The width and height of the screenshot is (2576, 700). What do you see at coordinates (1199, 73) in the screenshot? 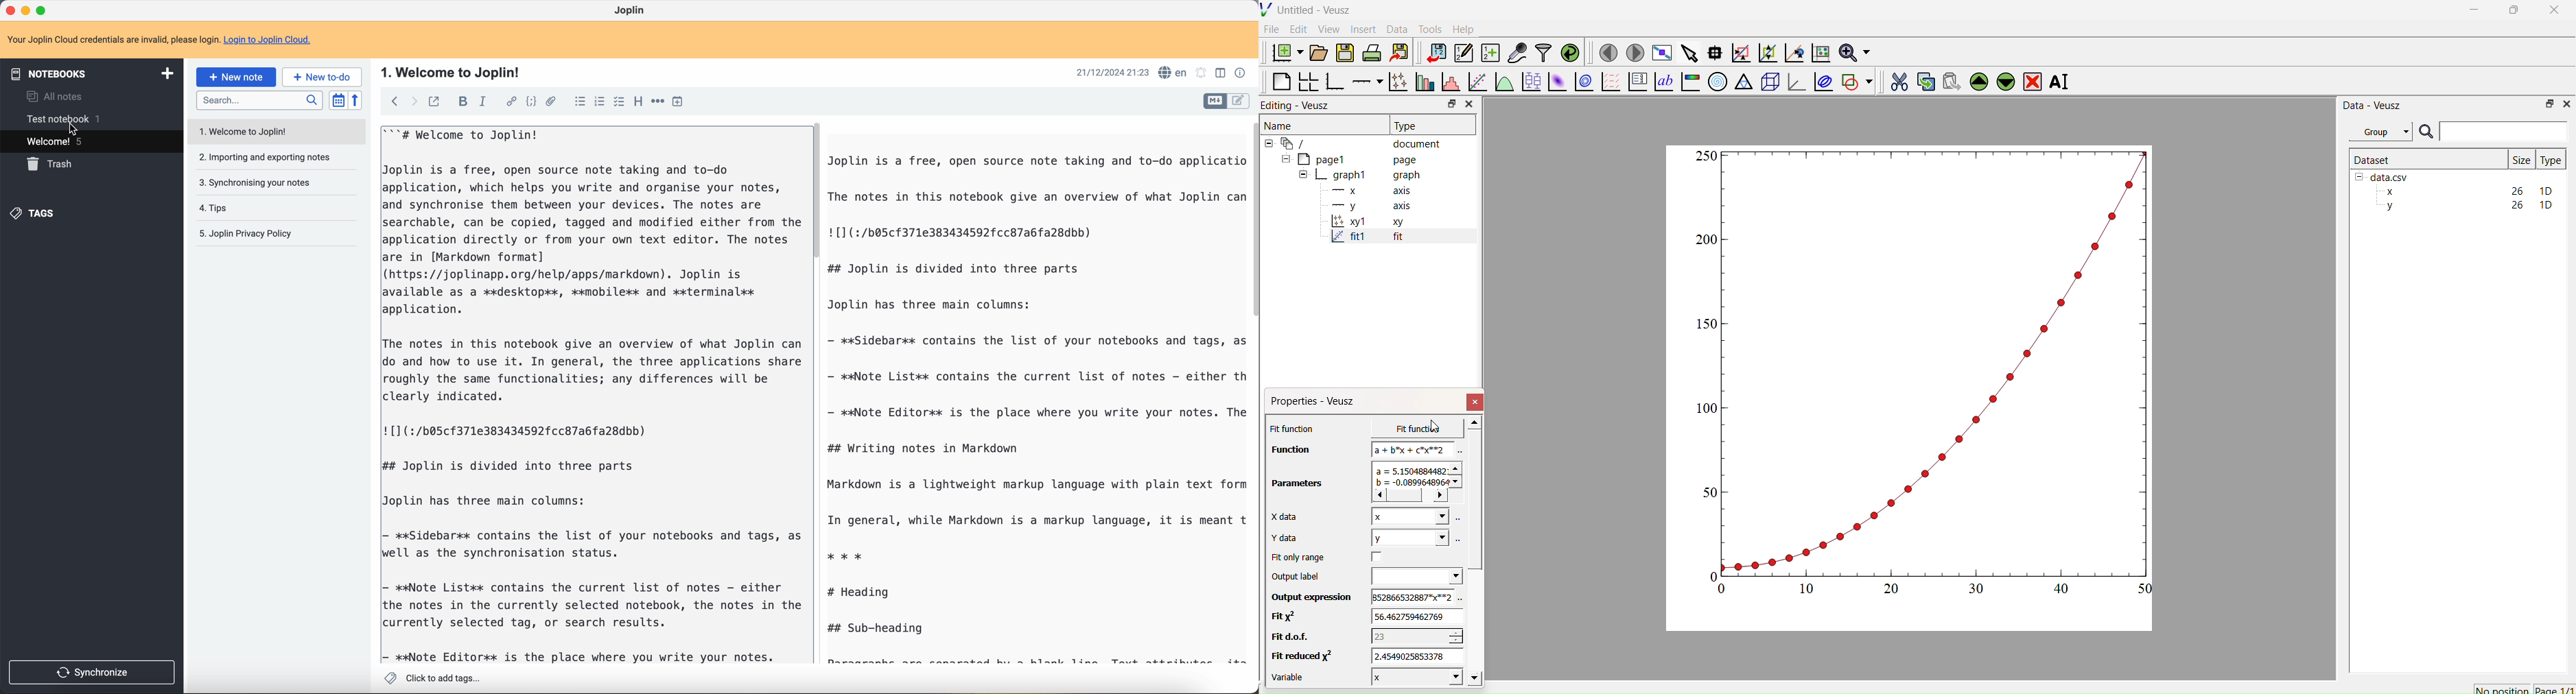
I see `set alarm` at bounding box center [1199, 73].